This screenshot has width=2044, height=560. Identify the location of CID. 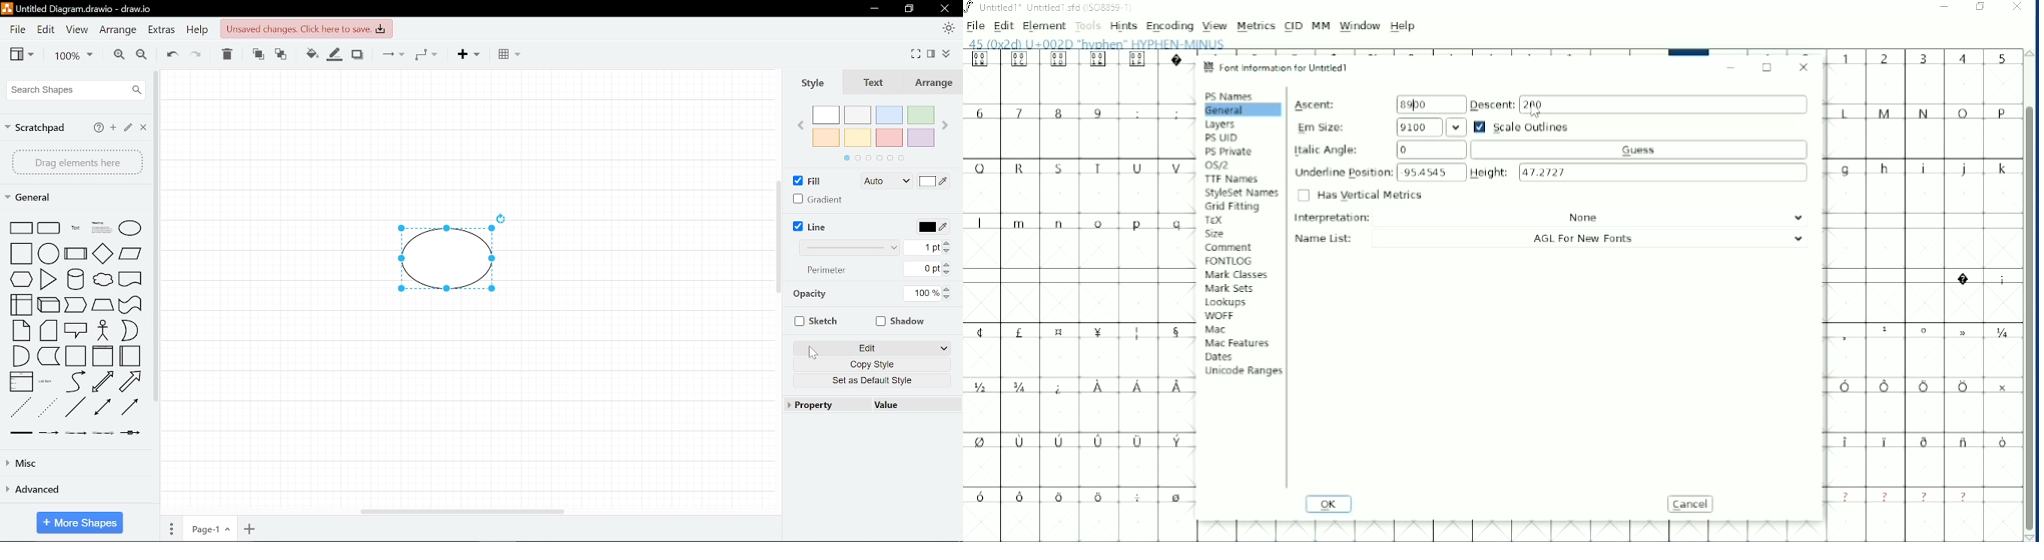
(1294, 26).